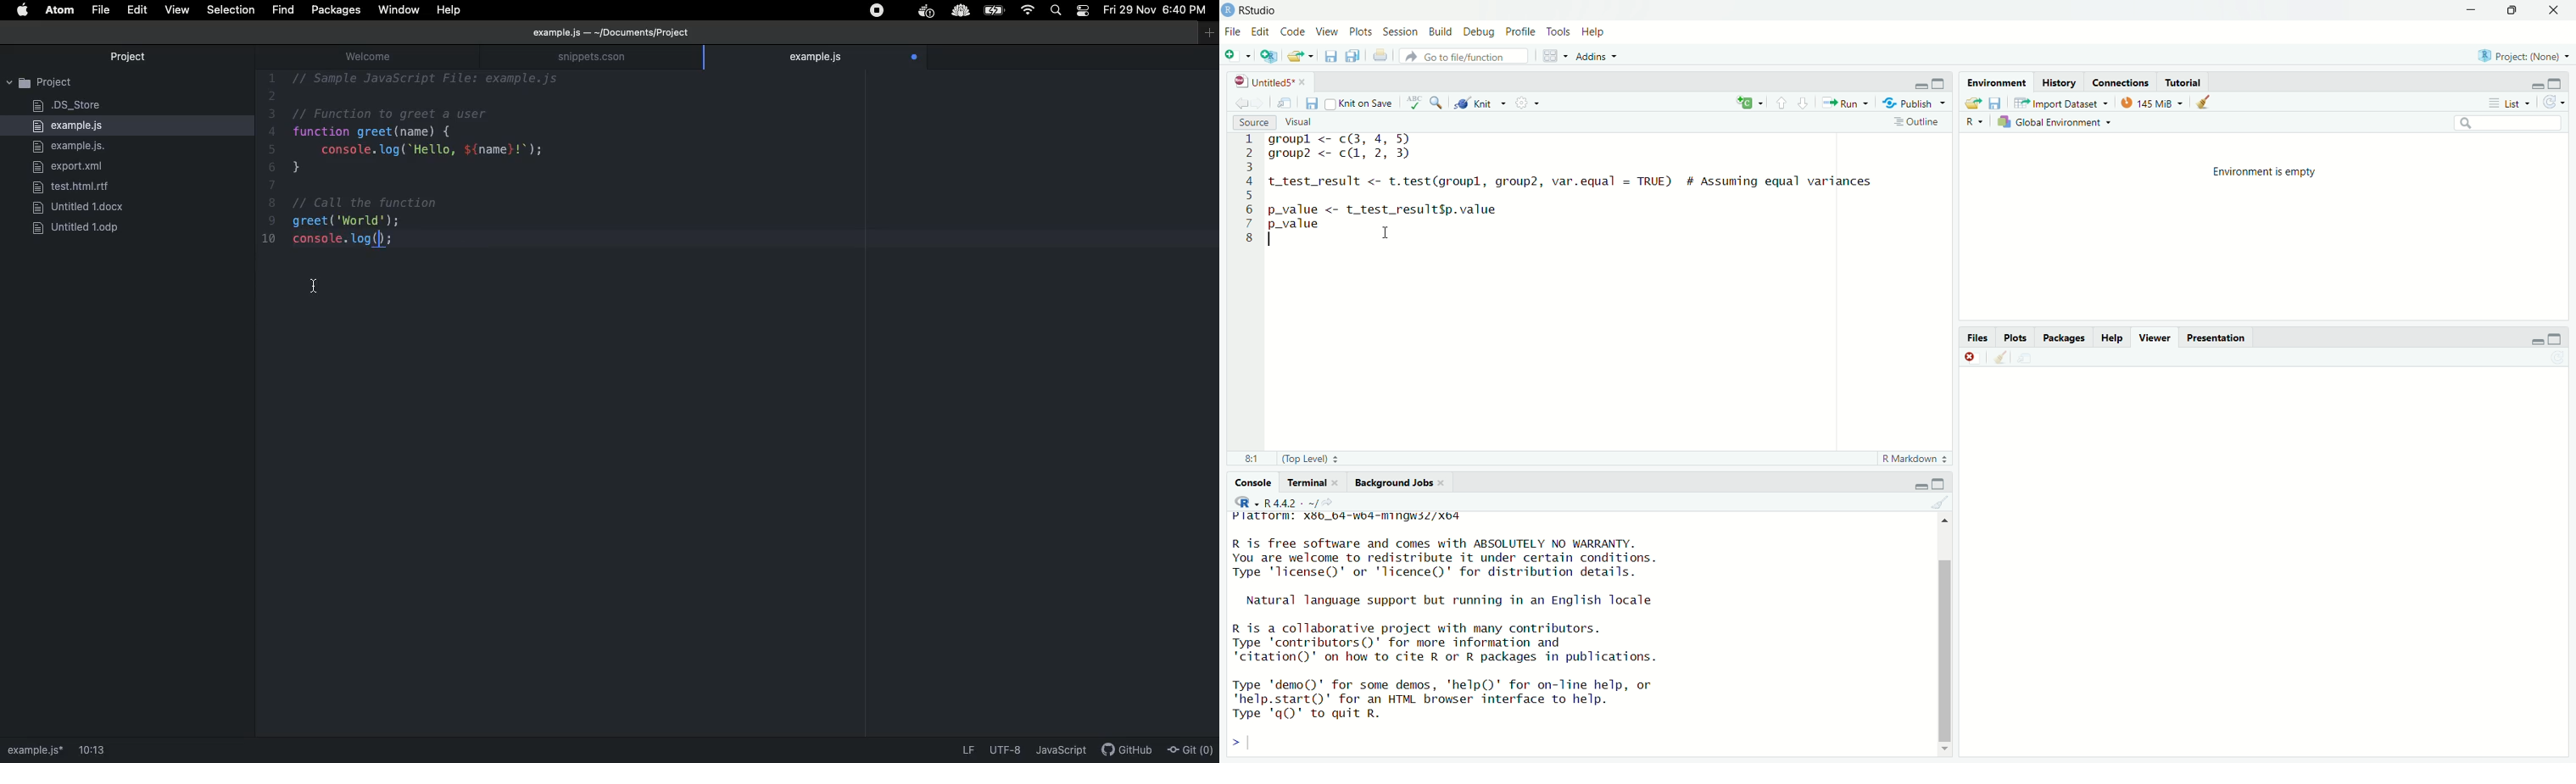  I want to click on Edit, so click(137, 9).